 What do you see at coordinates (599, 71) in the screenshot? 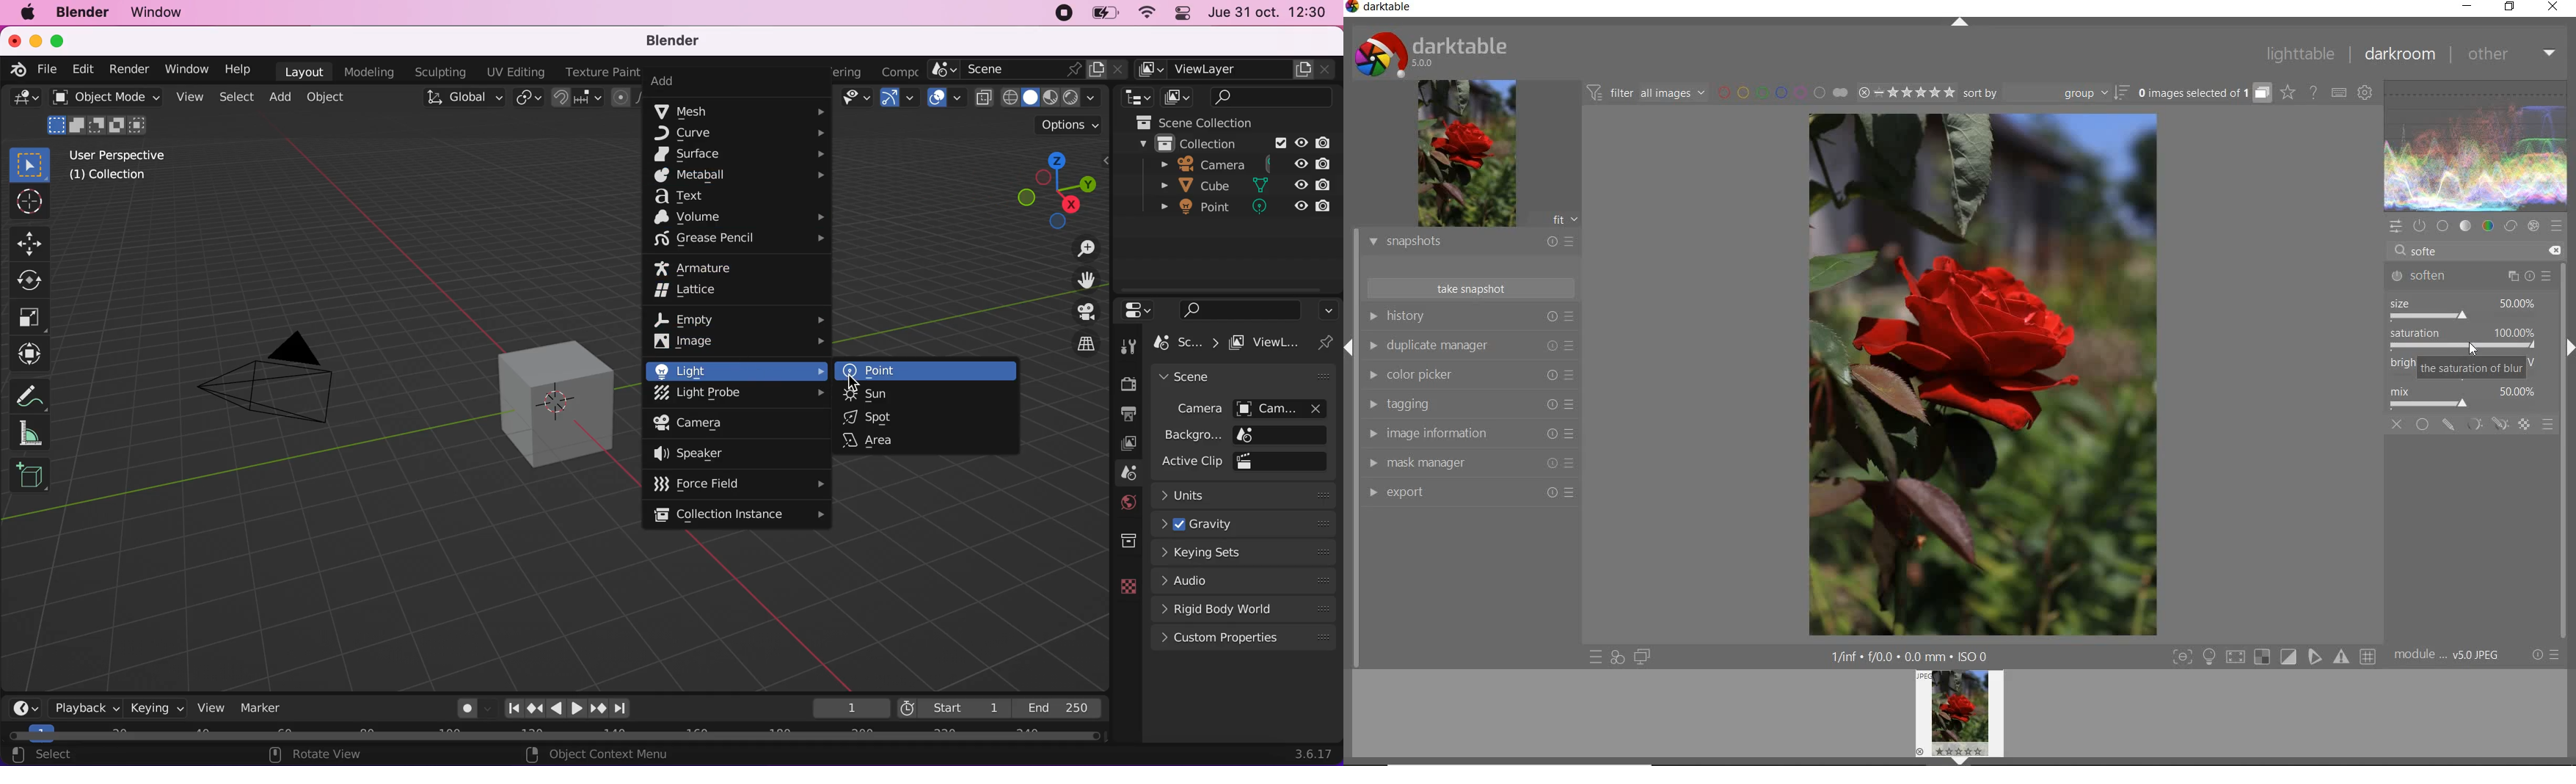
I see `texture paint` at bounding box center [599, 71].